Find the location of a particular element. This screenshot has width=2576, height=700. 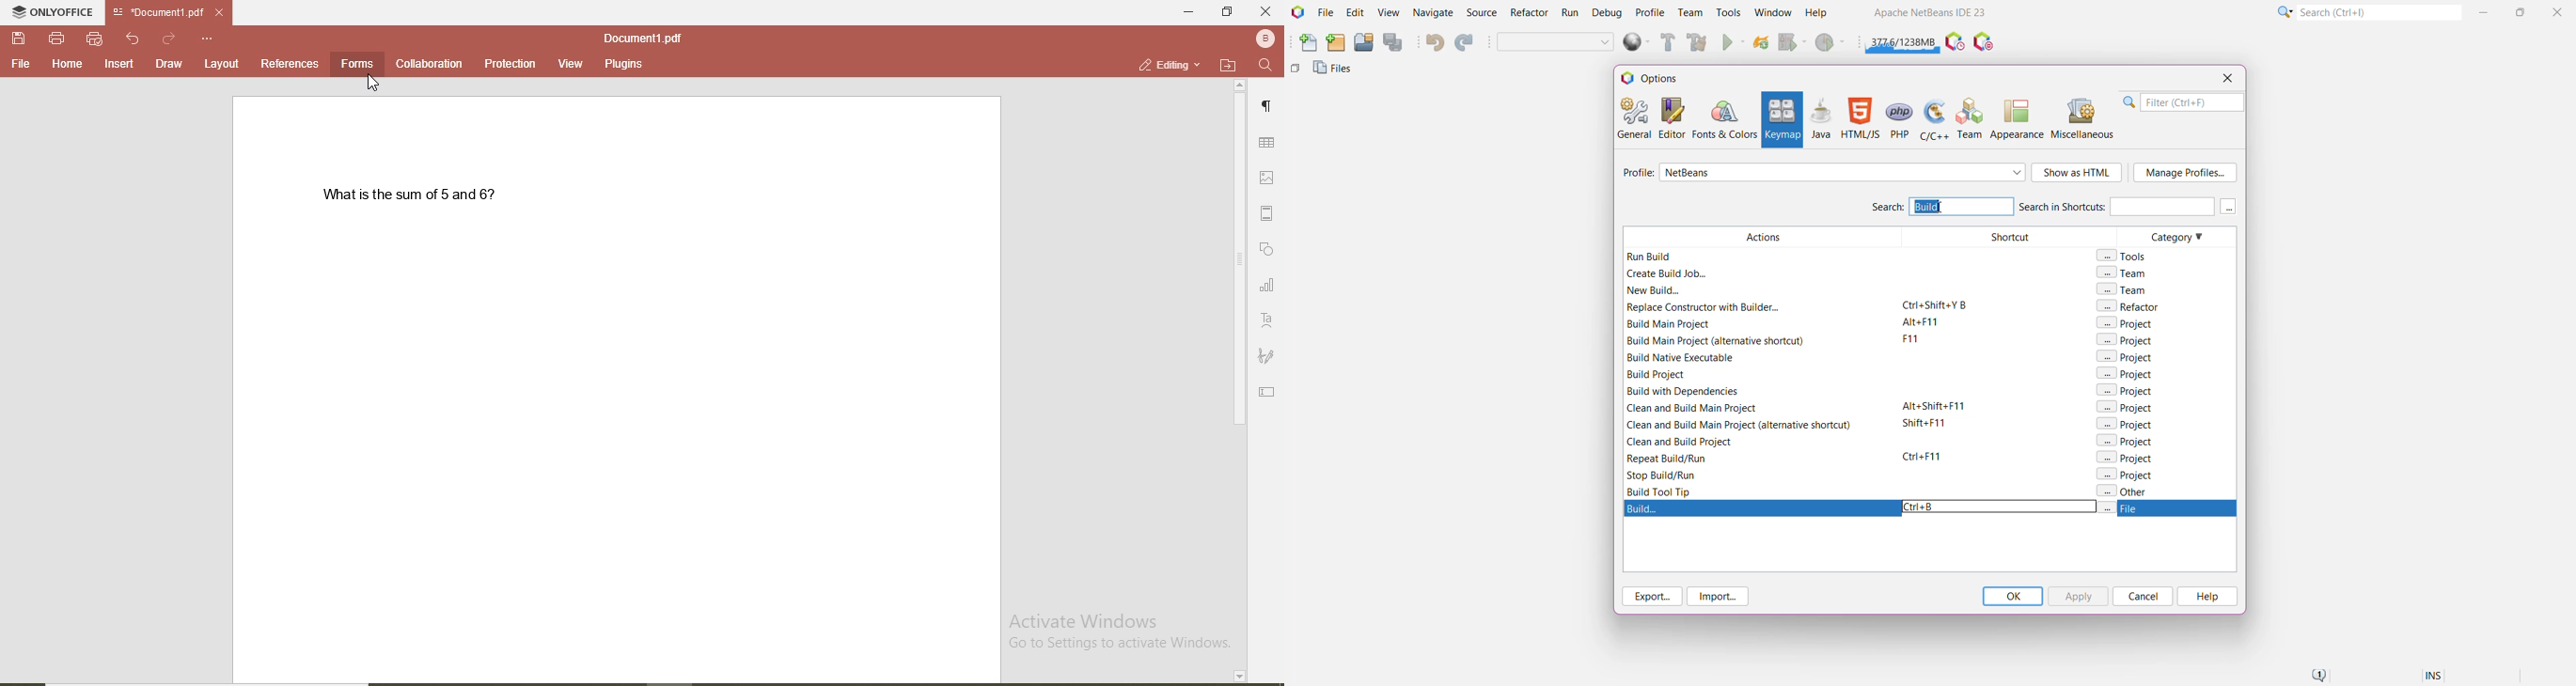

Redo is located at coordinates (1466, 43).